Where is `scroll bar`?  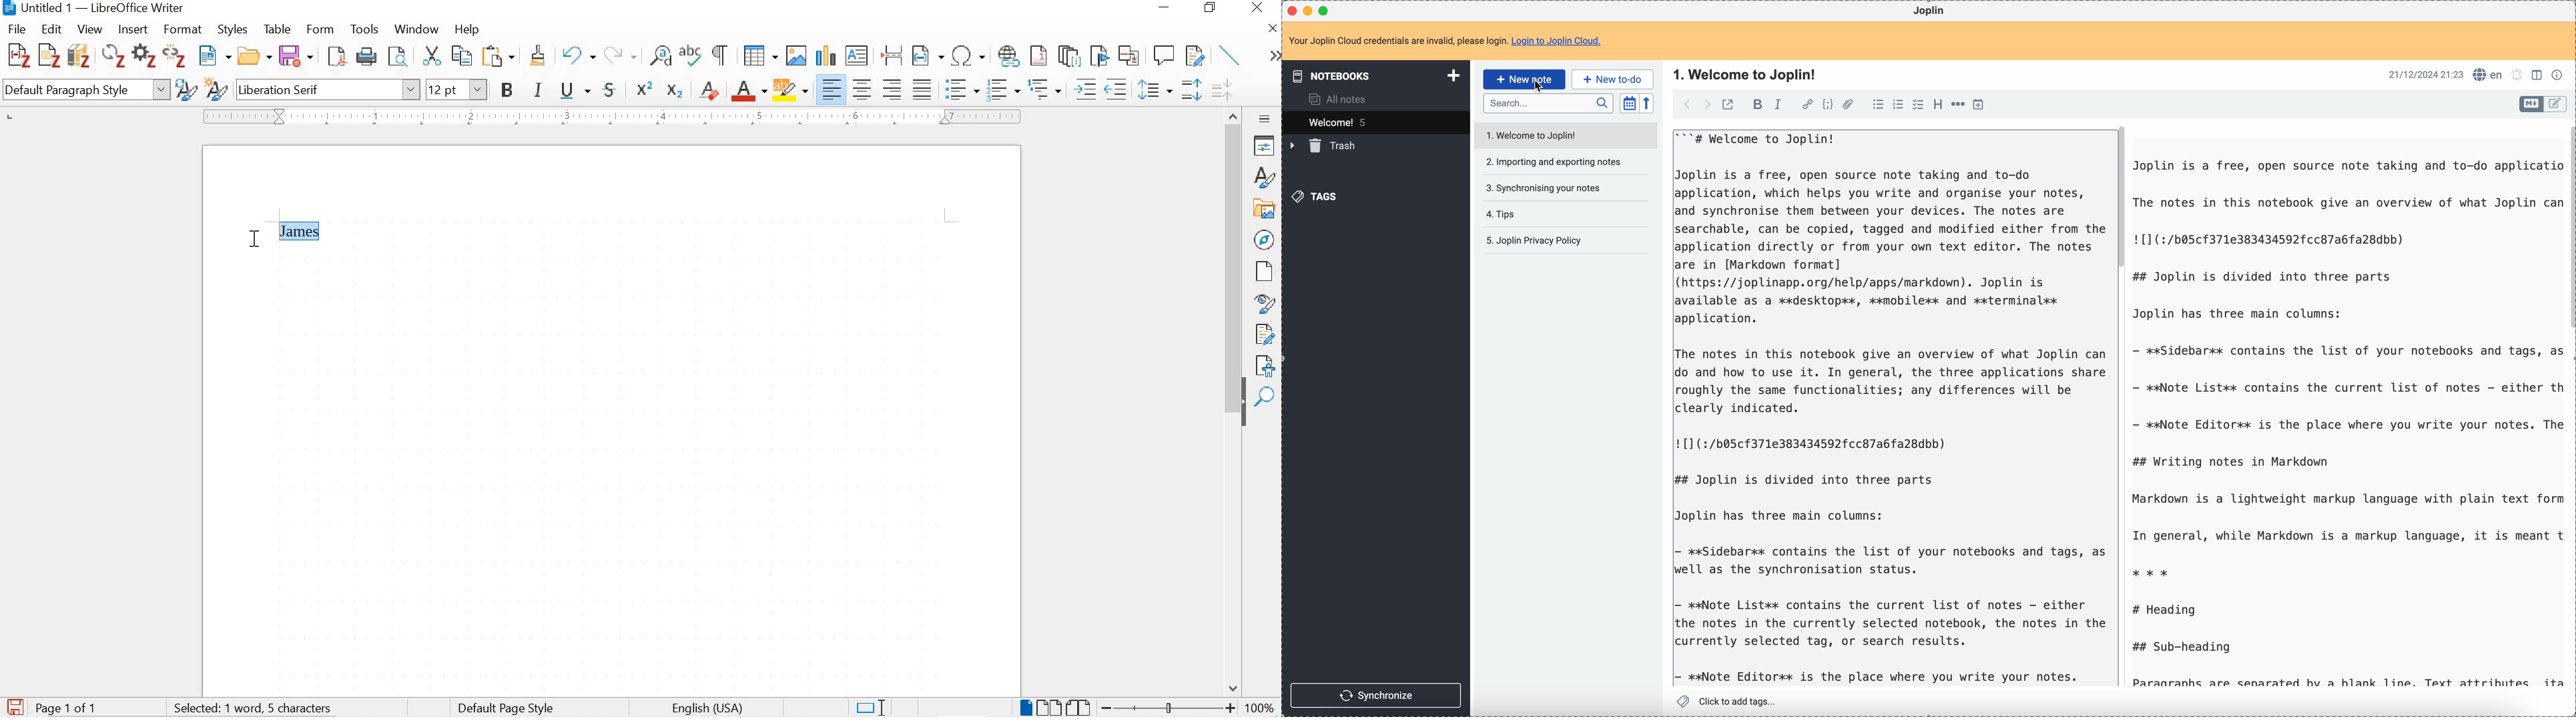
scroll bar is located at coordinates (2122, 198).